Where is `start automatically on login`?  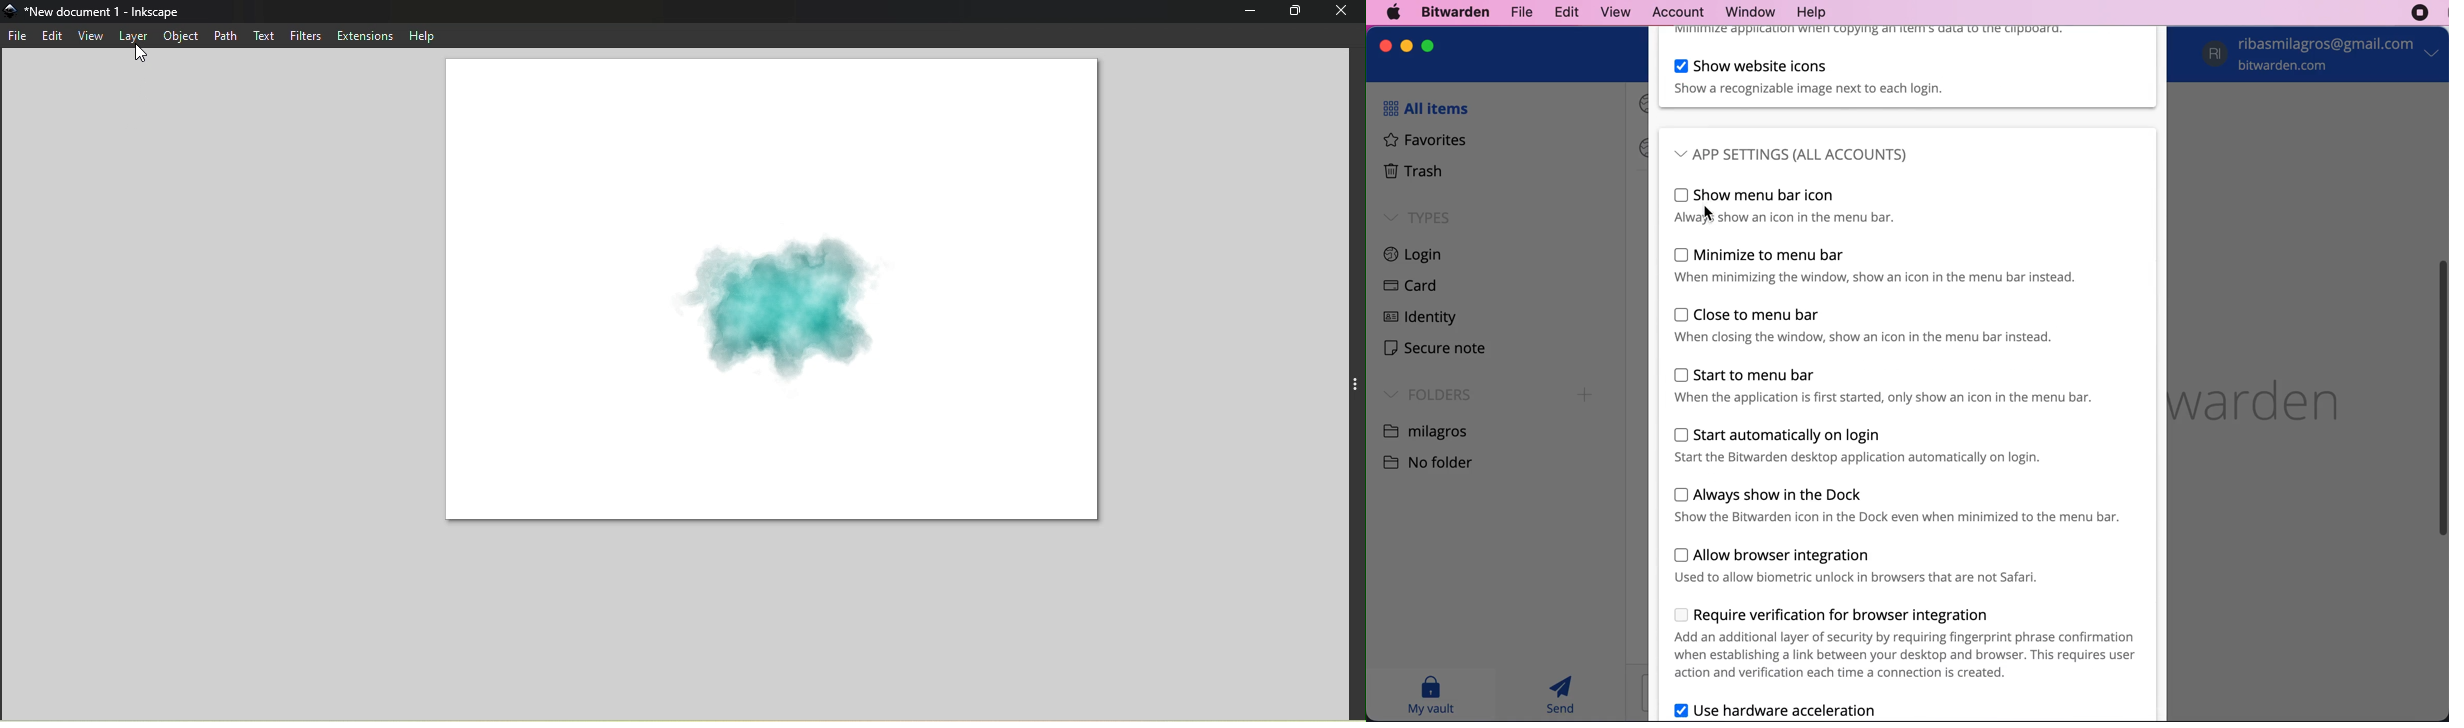 start automatically on login is located at coordinates (1864, 445).